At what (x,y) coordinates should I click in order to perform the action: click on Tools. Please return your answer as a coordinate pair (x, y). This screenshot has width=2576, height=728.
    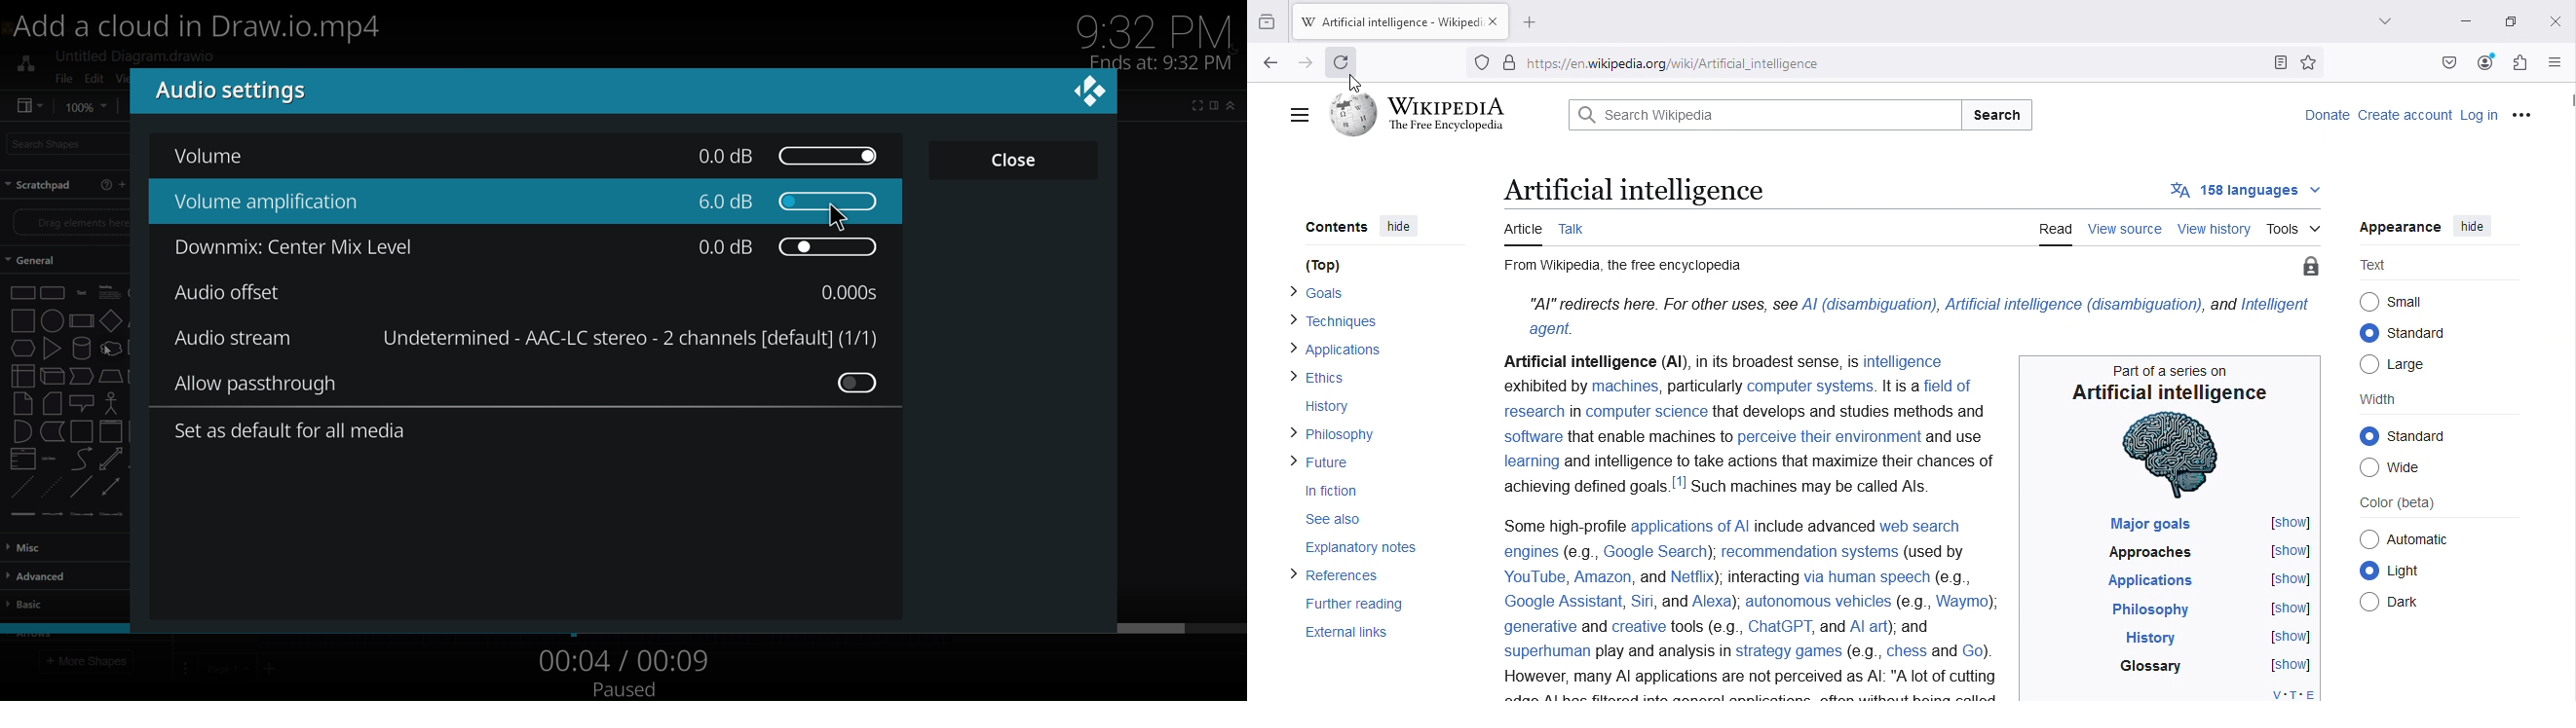
    Looking at the image, I should click on (2296, 229).